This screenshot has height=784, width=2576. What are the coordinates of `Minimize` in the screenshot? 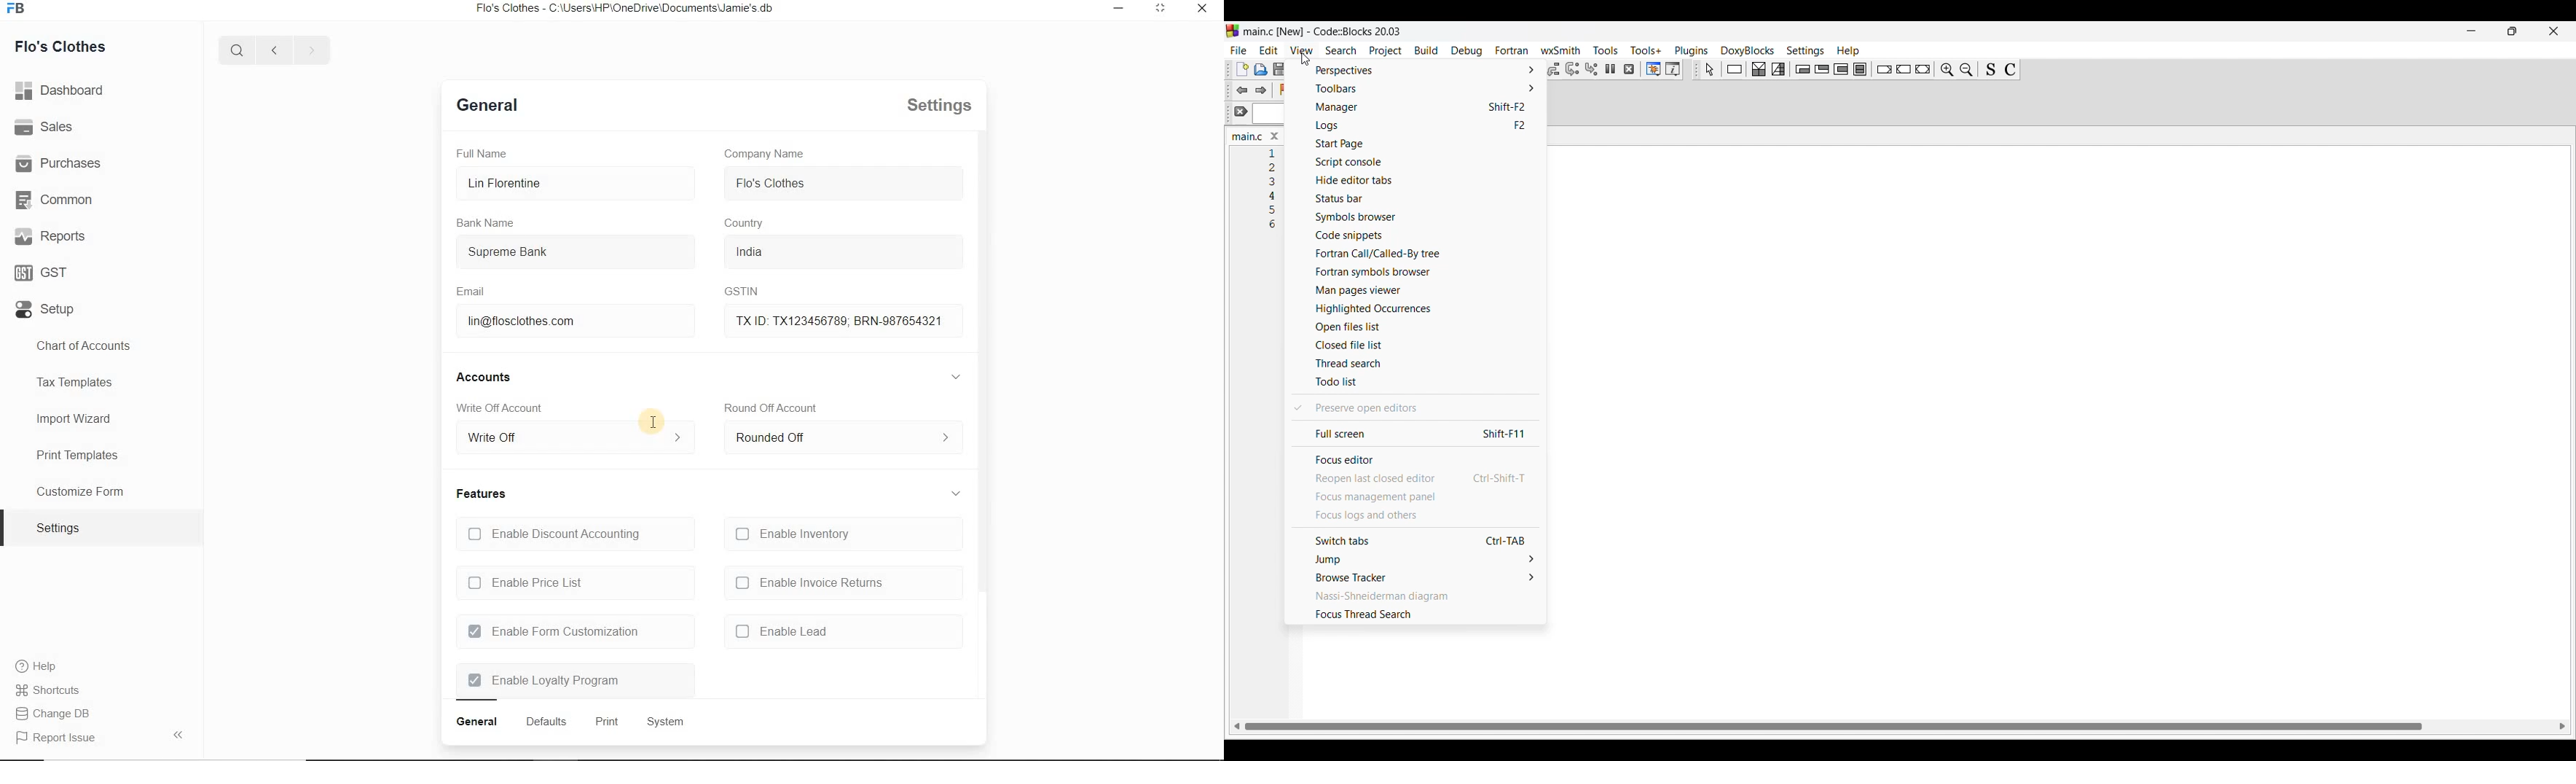 It's located at (1118, 9).